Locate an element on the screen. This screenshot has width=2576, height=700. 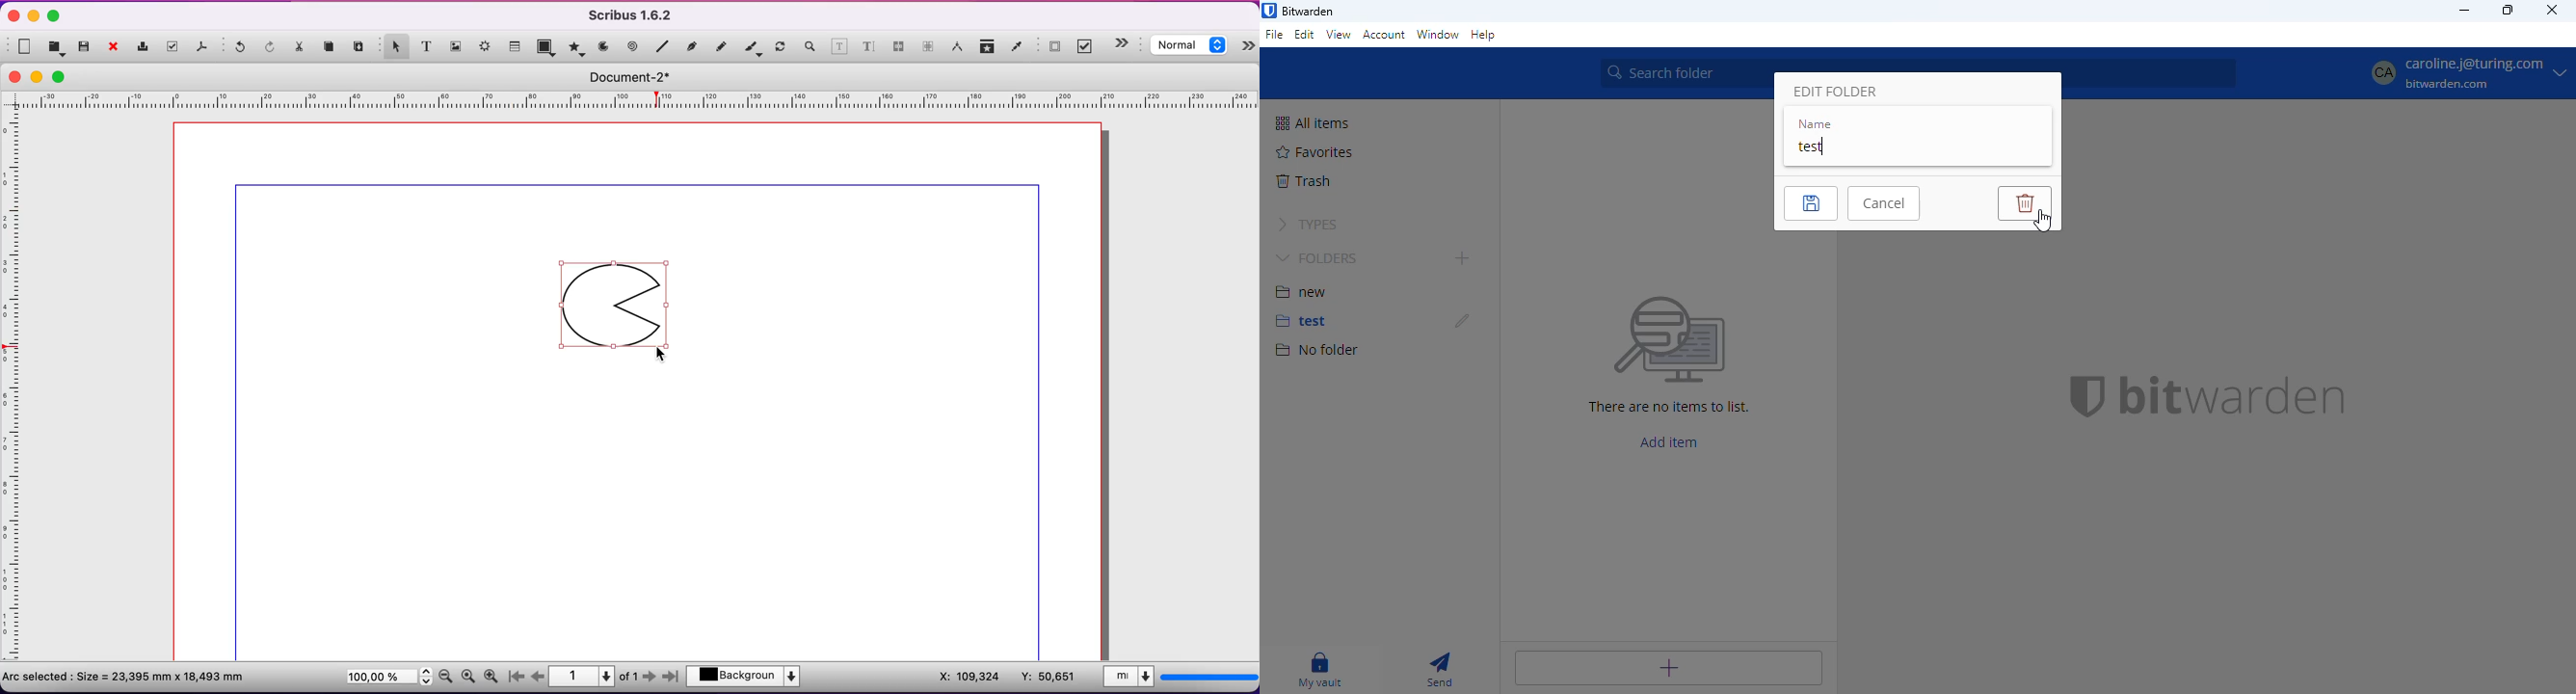
maximize is located at coordinates (64, 76).